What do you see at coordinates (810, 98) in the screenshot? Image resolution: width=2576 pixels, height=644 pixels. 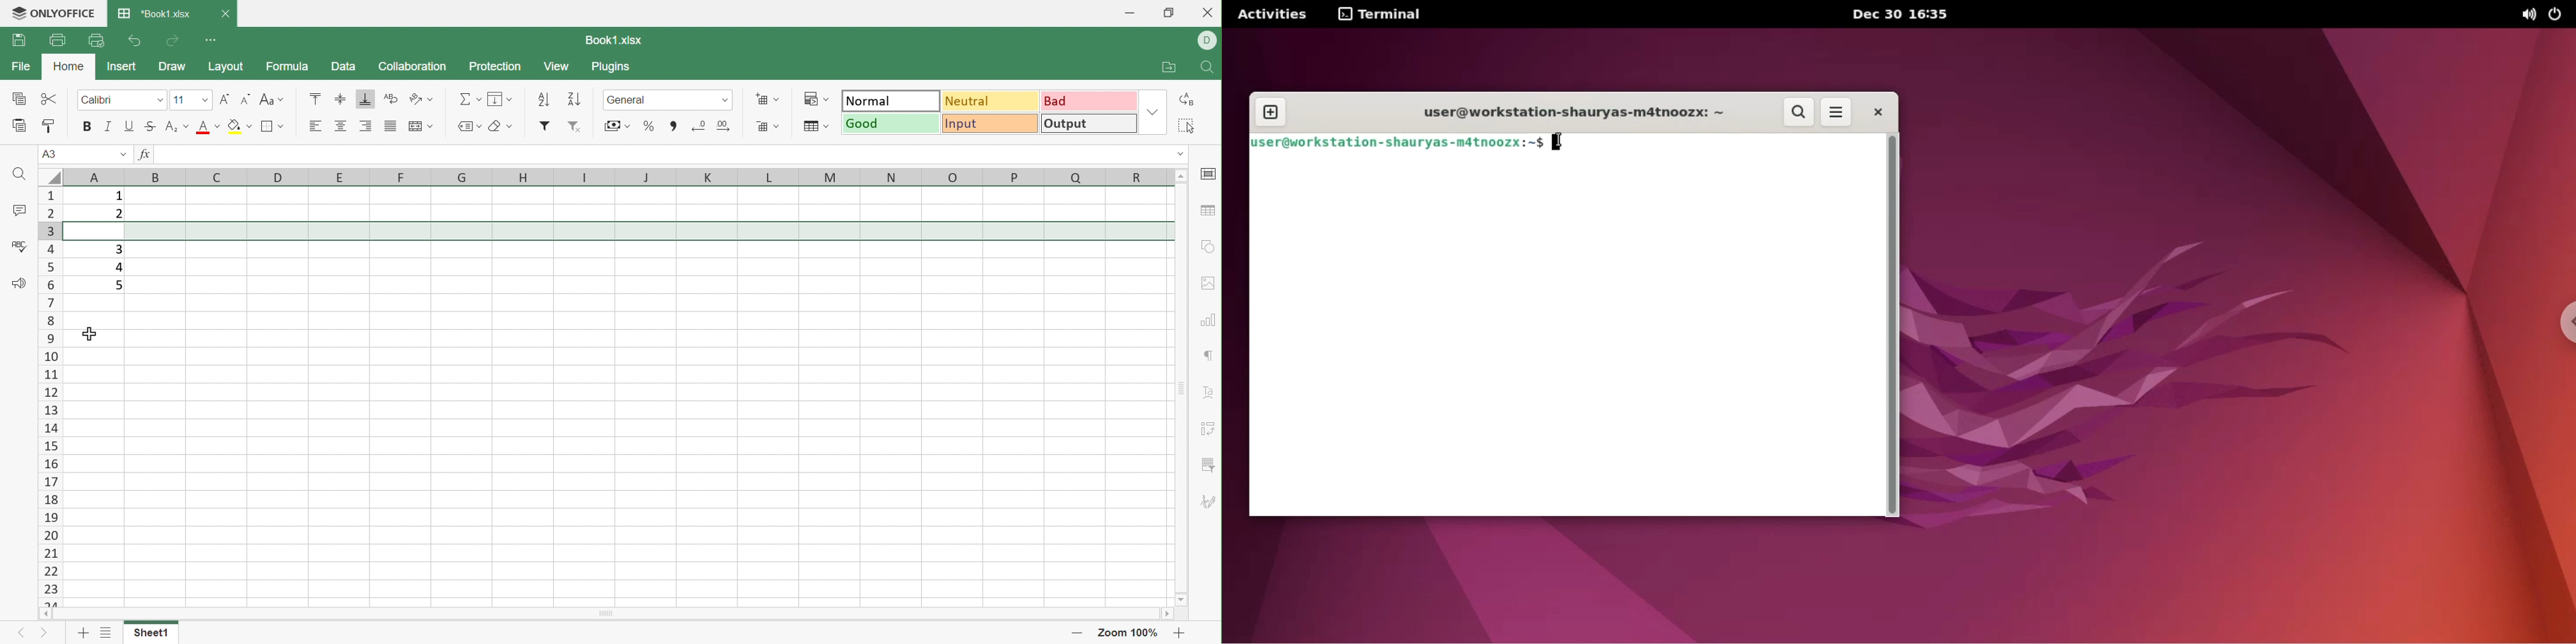 I see `Conditional formatting` at bounding box center [810, 98].